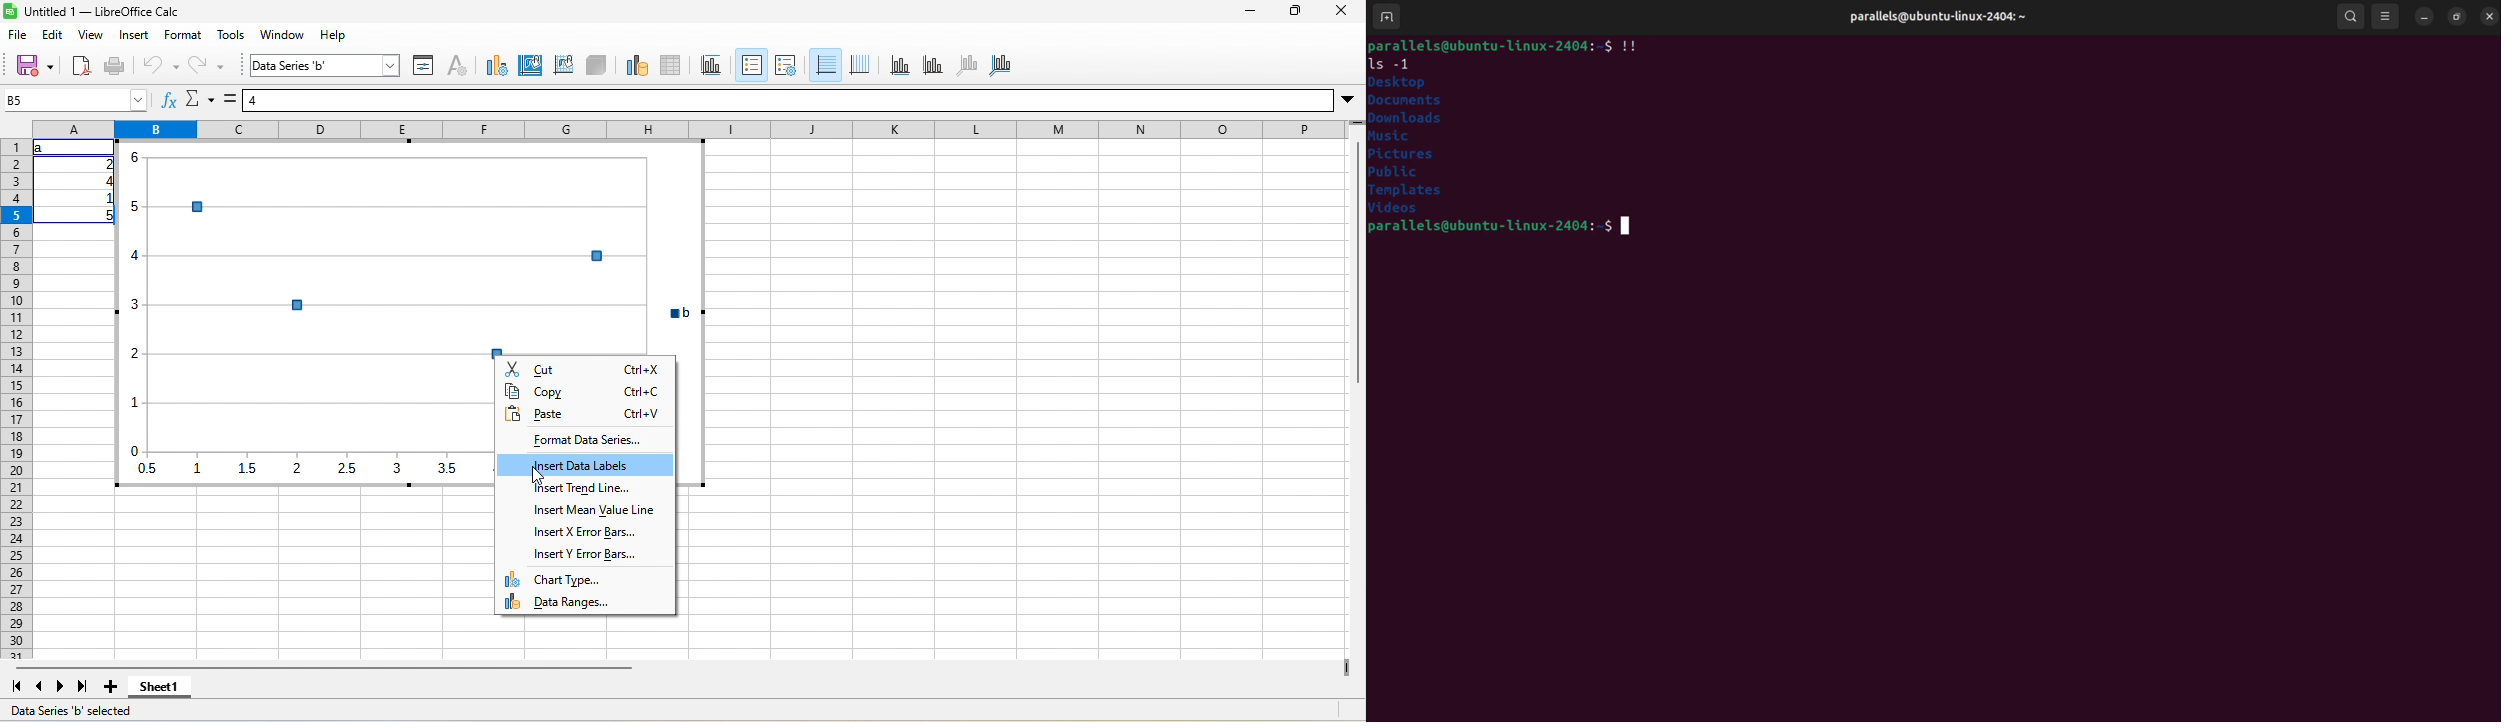 The height and width of the screenshot is (728, 2520). I want to click on public, so click(1399, 173).